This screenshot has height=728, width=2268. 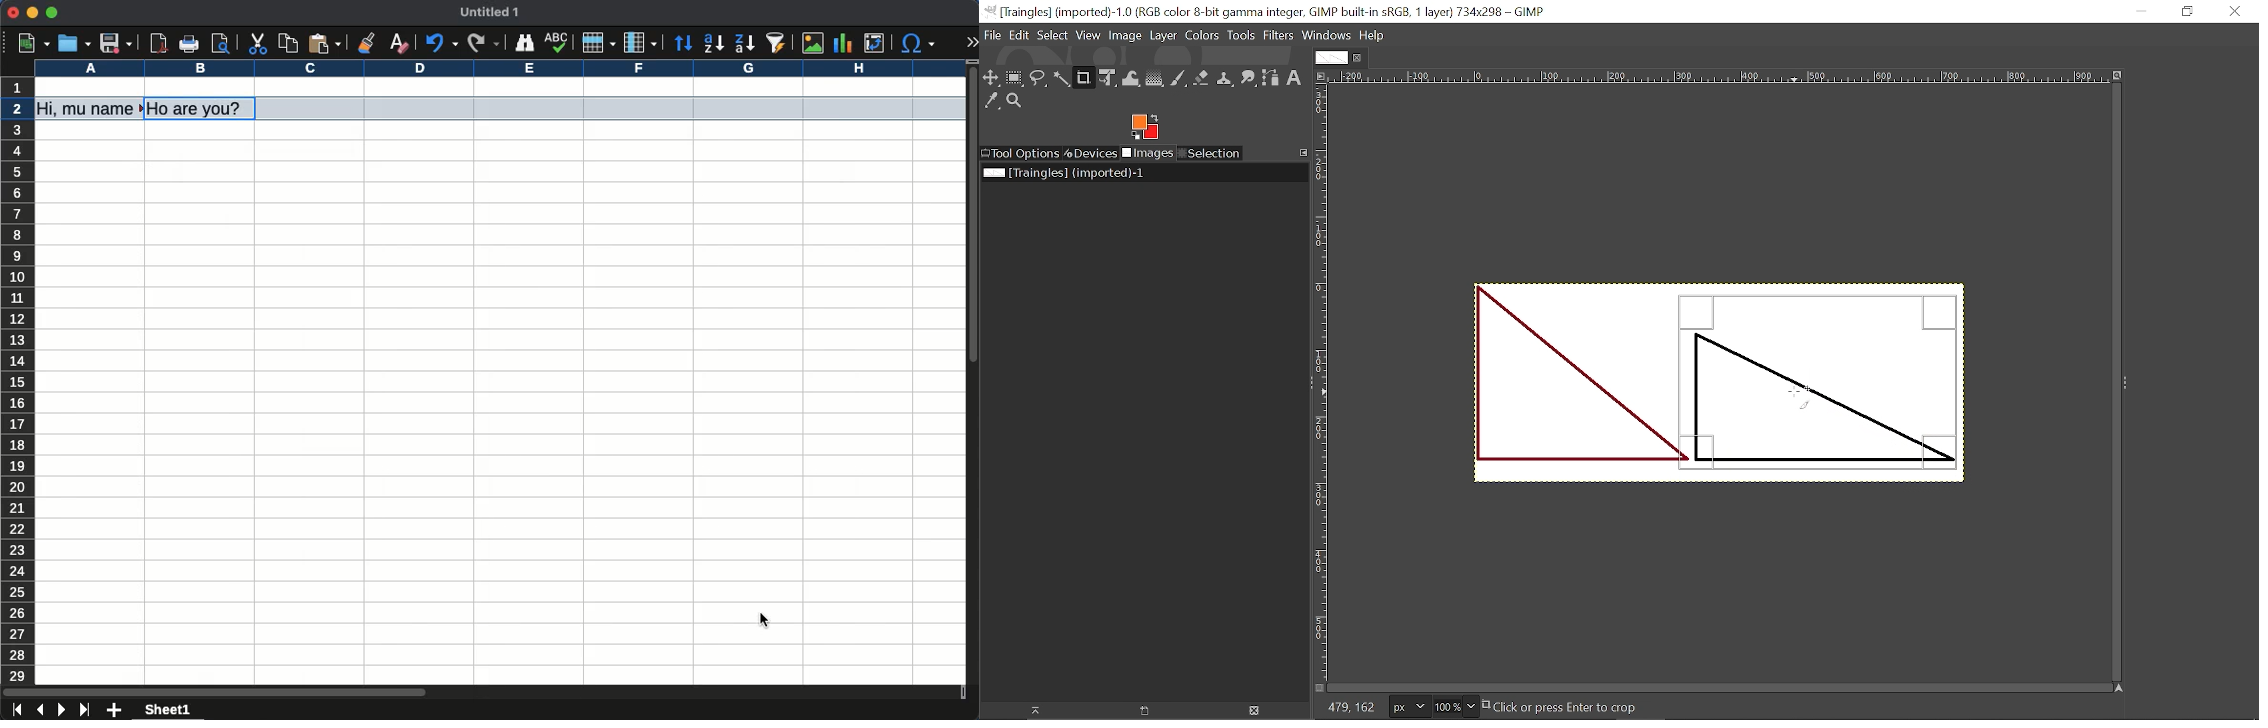 I want to click on descending, so click(x=745, y=43).